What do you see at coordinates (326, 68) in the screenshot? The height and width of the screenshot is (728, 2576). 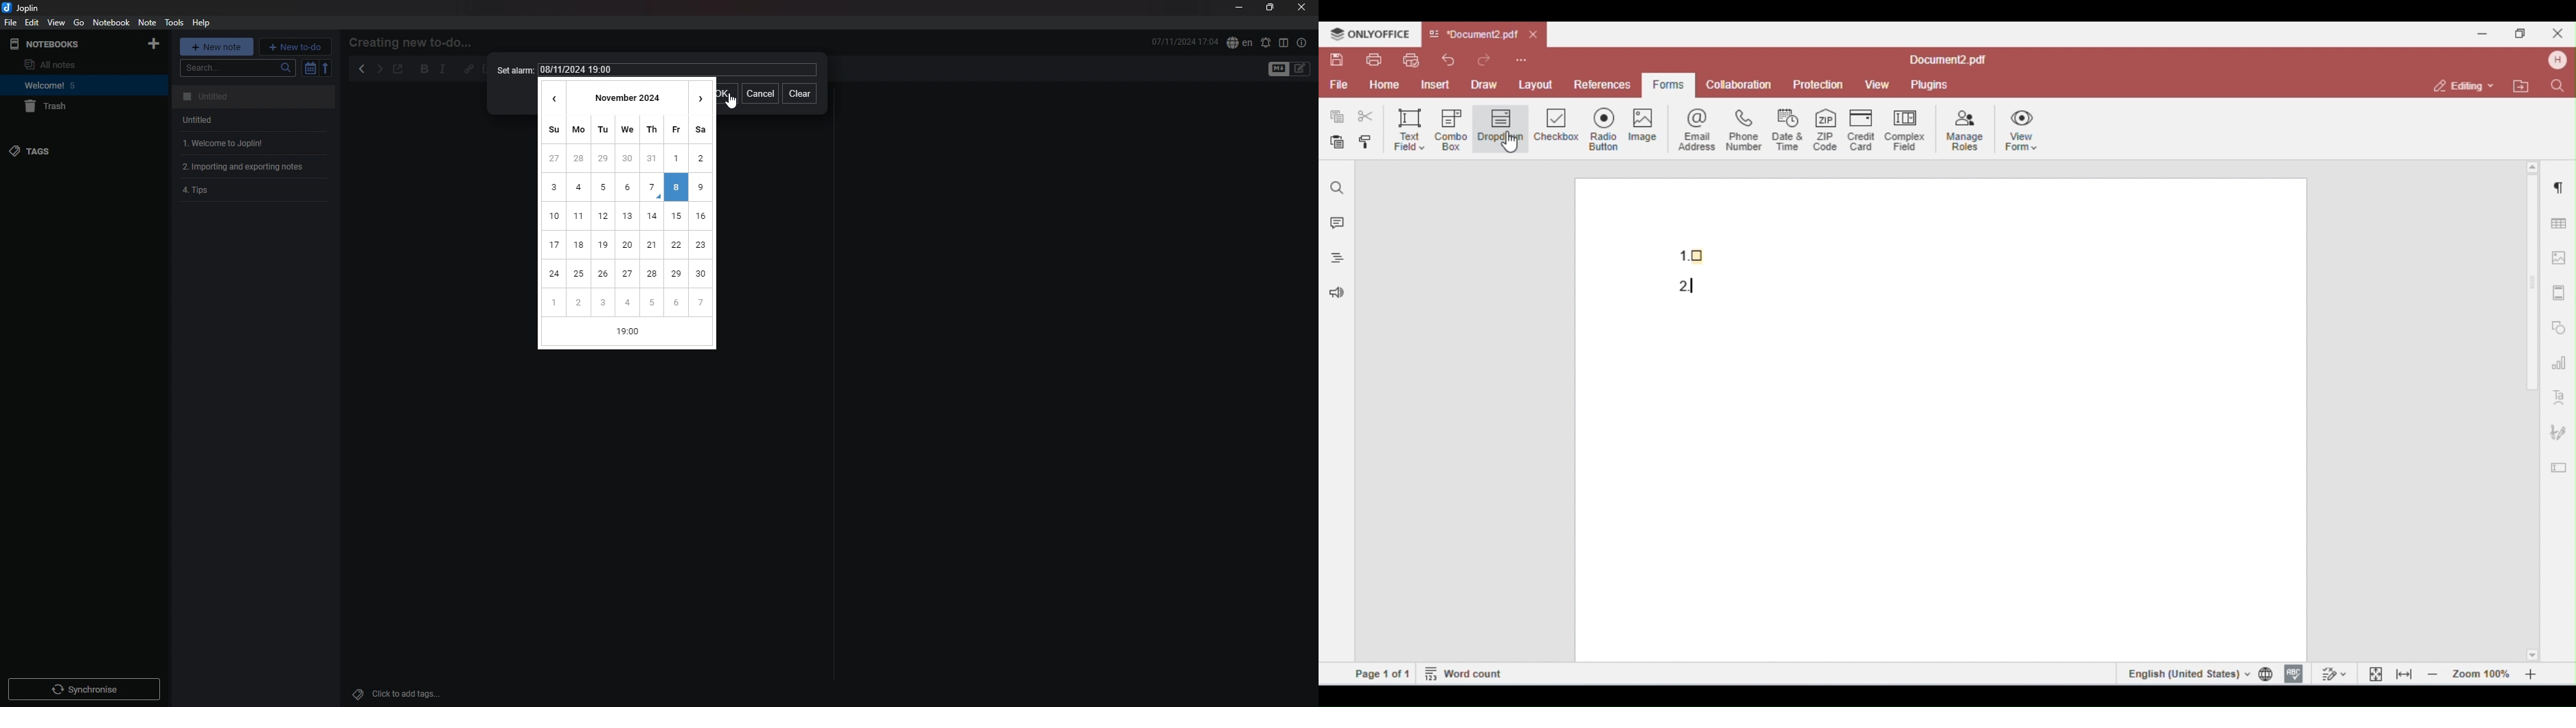 I see `reverse sort order` at bounding box center [326, 68].